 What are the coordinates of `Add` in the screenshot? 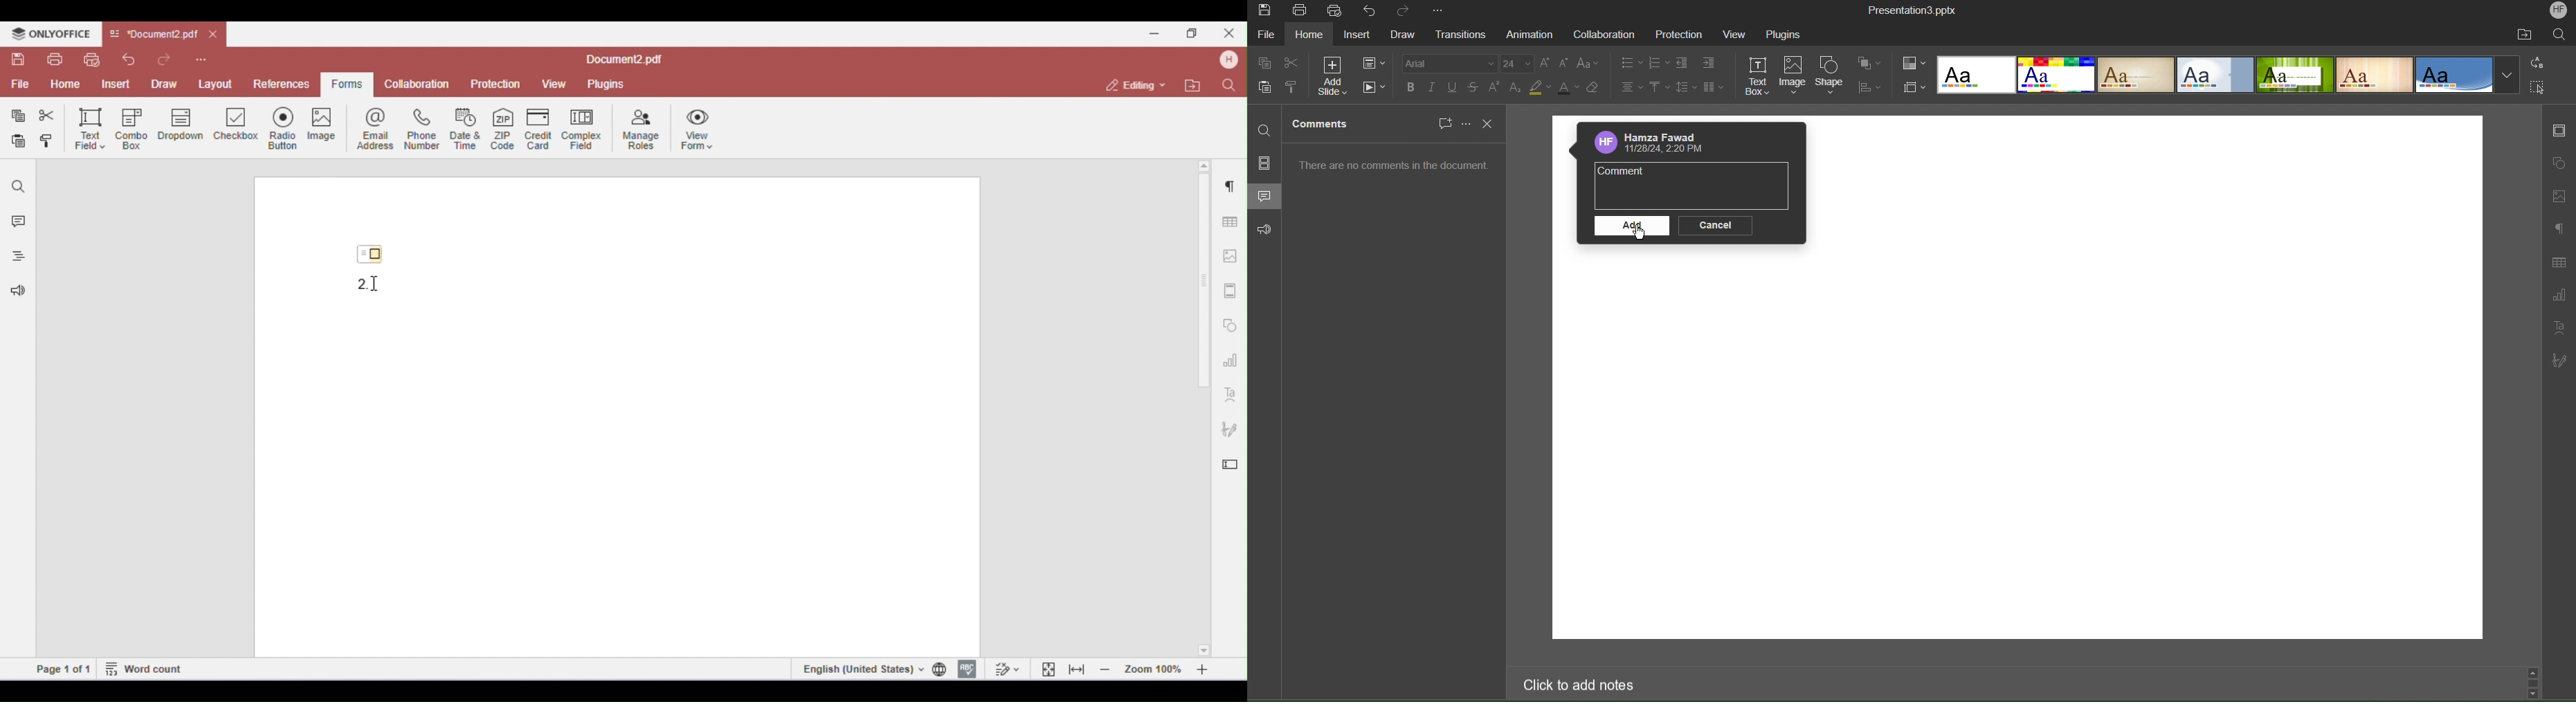 It's located at (1631, 228).